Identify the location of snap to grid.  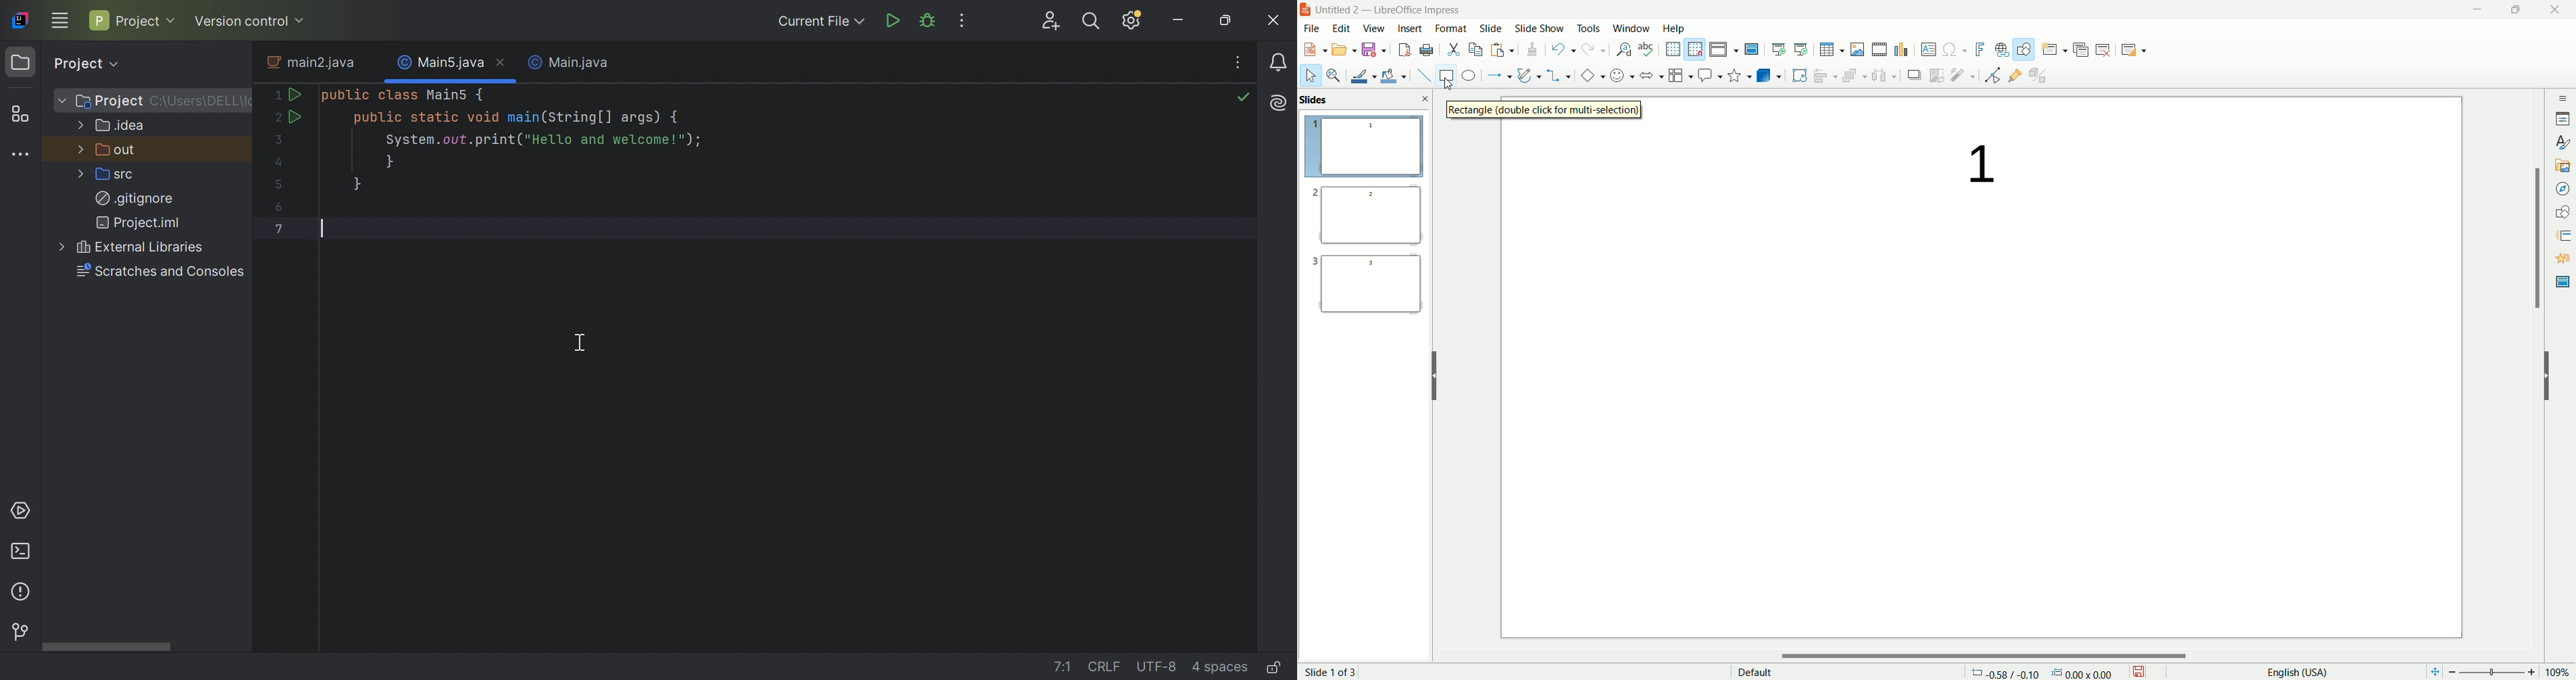
(1696, 49).